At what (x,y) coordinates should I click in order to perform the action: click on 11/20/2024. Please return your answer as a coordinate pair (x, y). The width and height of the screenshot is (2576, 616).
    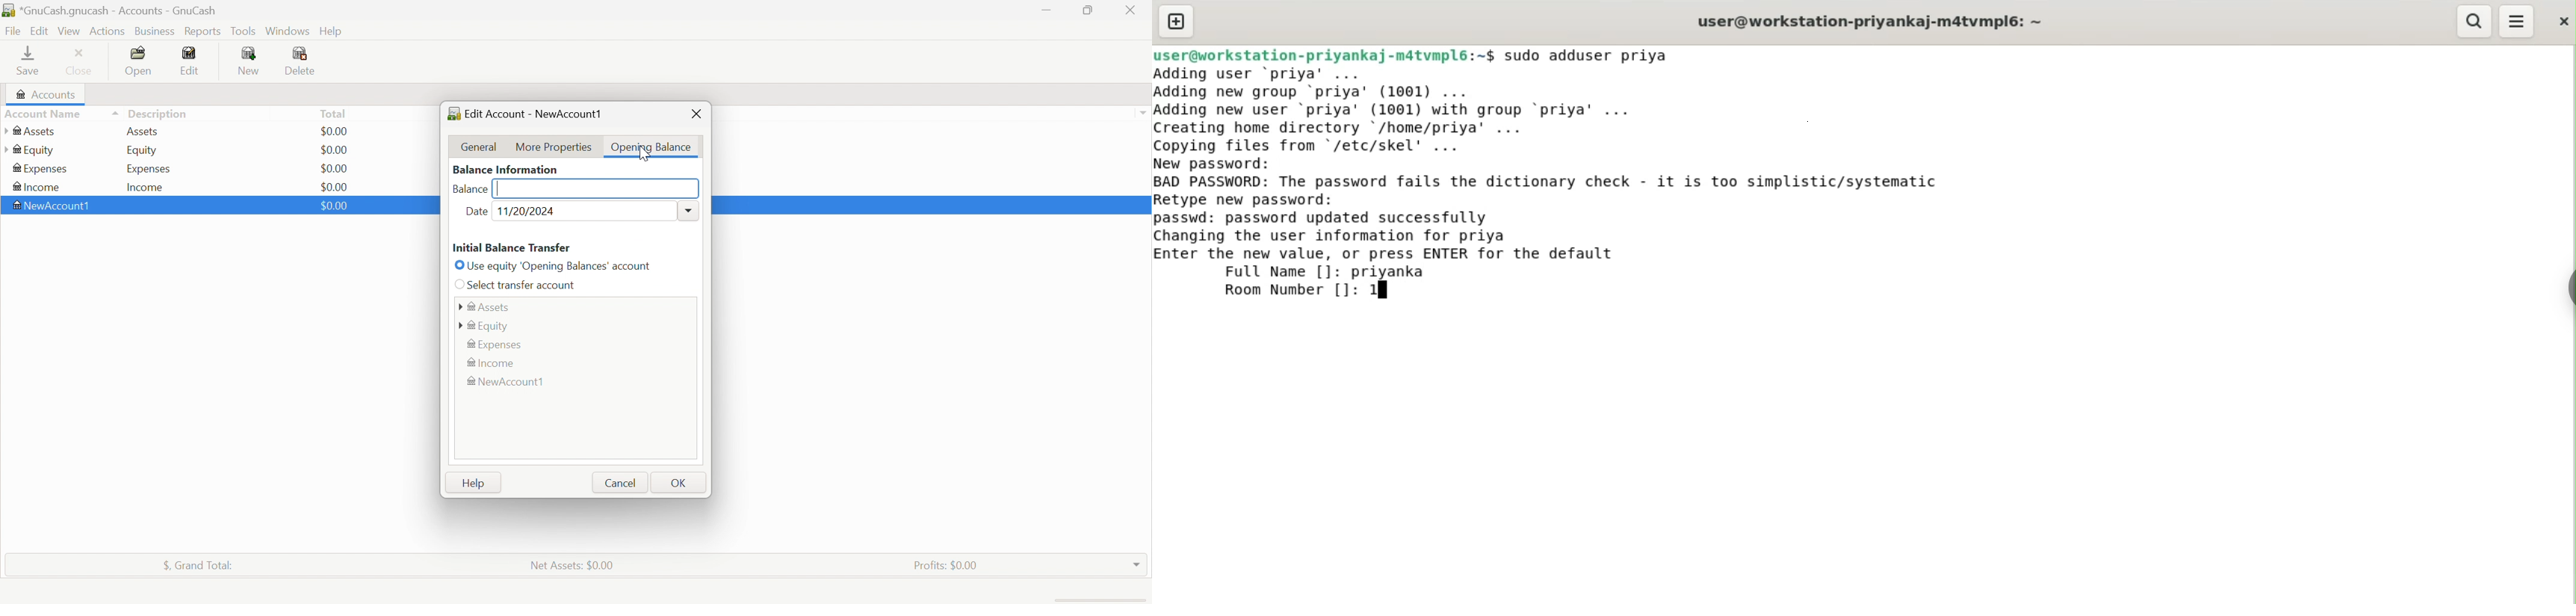
    Looking at the image, I should click on (530, 211).